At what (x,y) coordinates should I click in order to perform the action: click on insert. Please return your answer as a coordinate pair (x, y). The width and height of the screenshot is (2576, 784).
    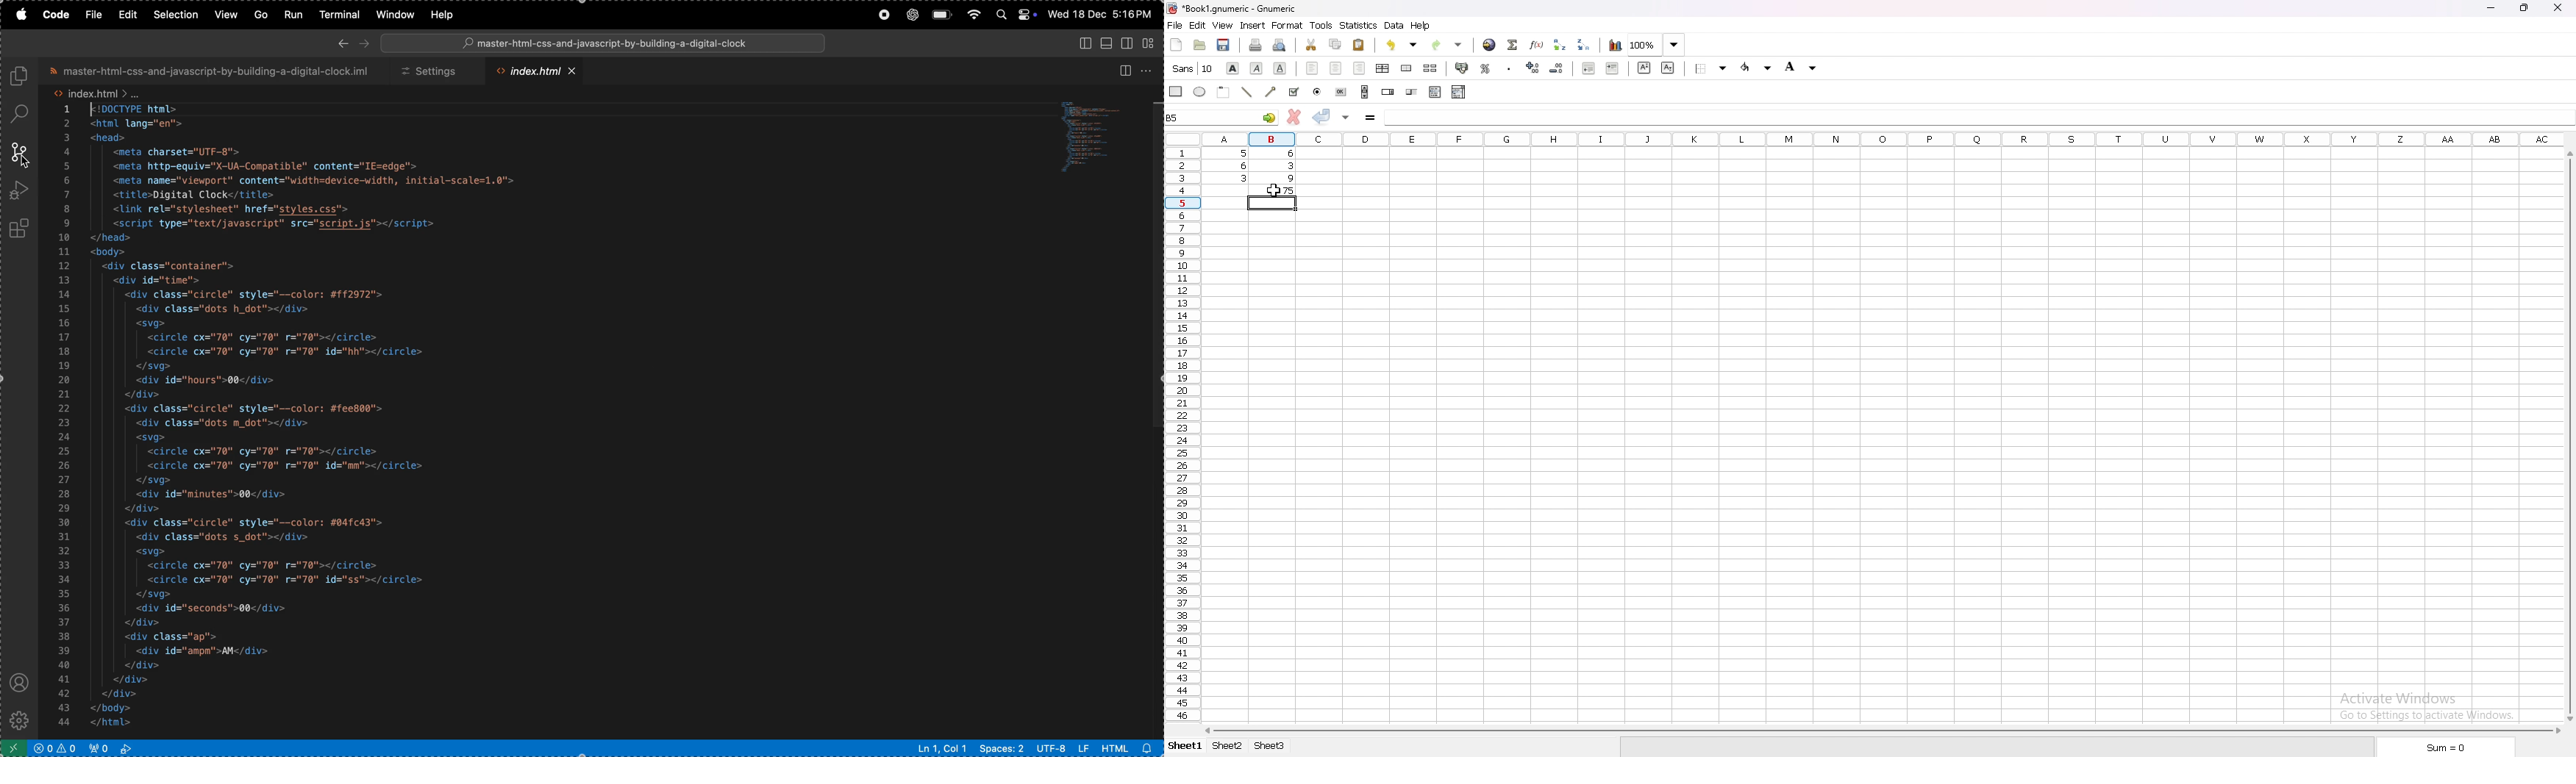
    Looking at the image, I should click on (1252, 26).